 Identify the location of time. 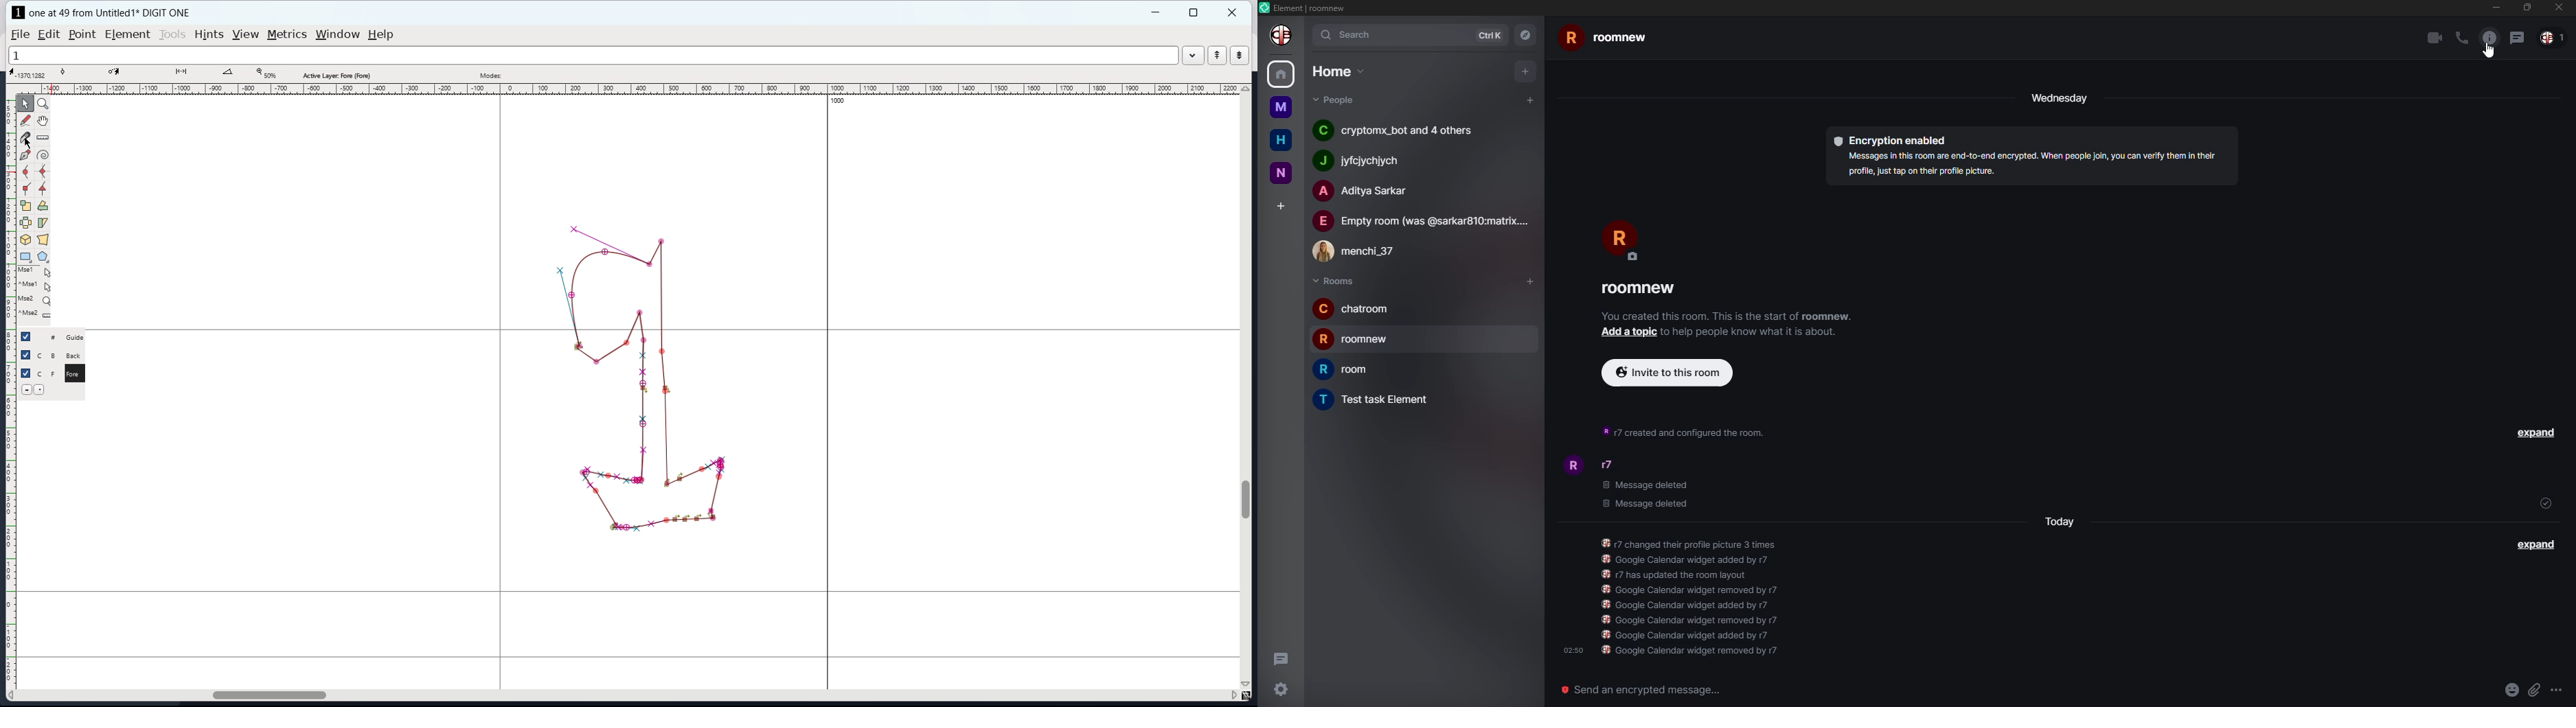
(1571, 649).